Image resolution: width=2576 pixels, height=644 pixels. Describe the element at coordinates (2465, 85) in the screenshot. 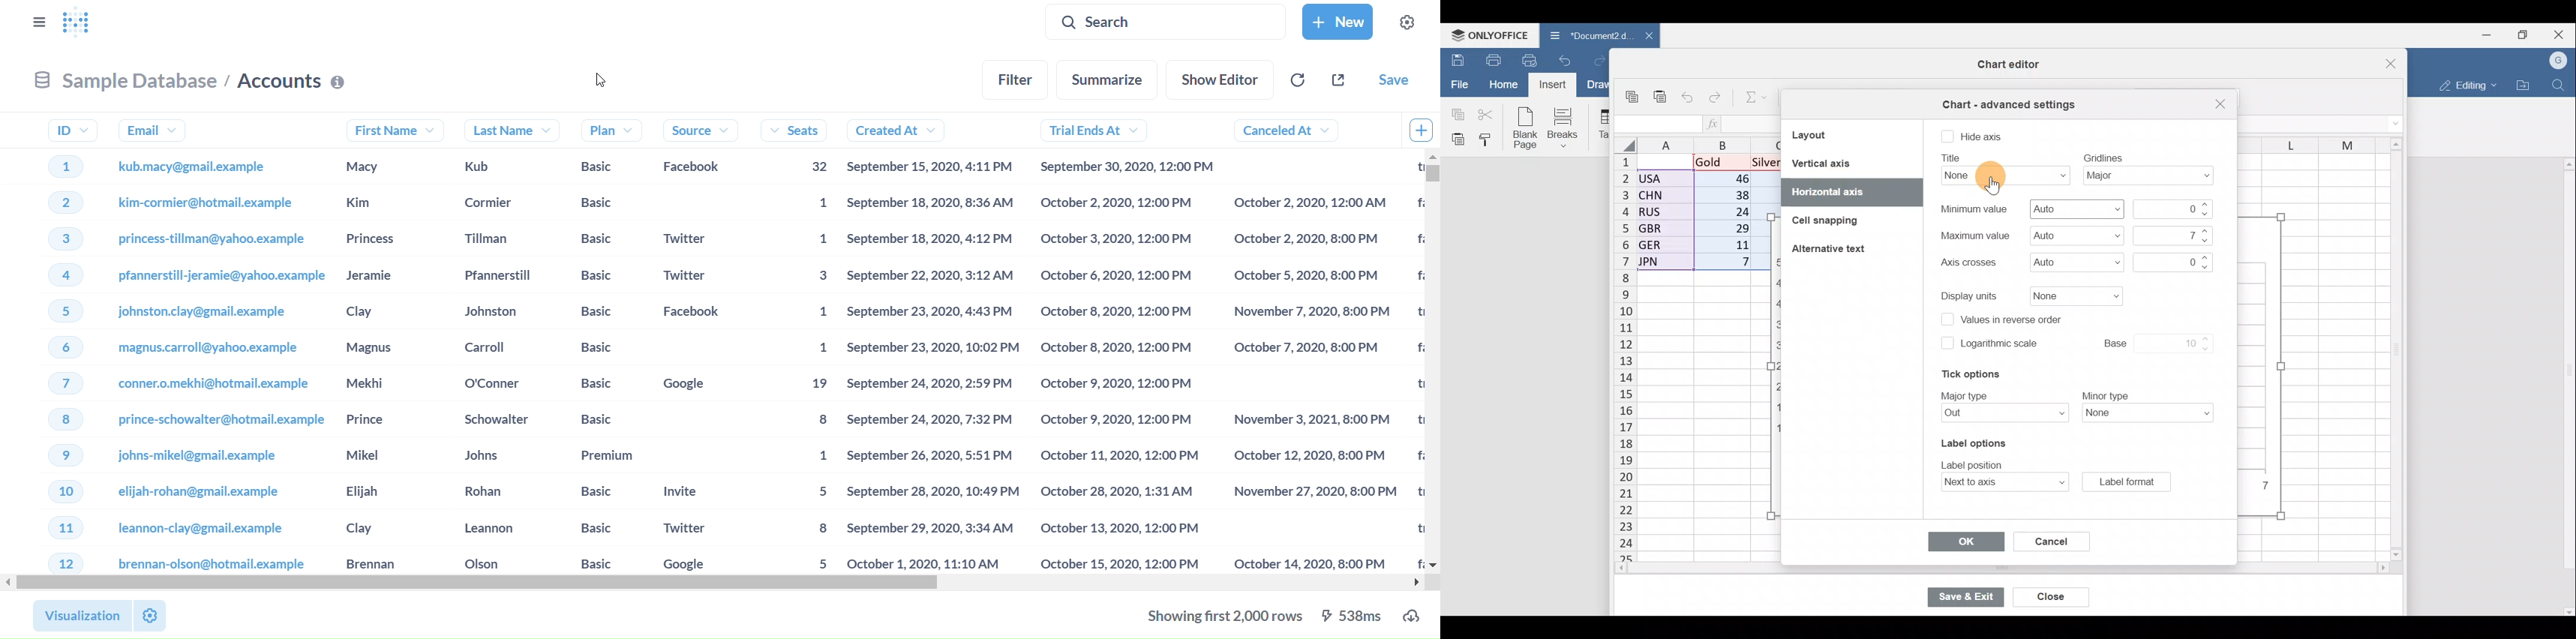

I see `Editing mode` at that location.